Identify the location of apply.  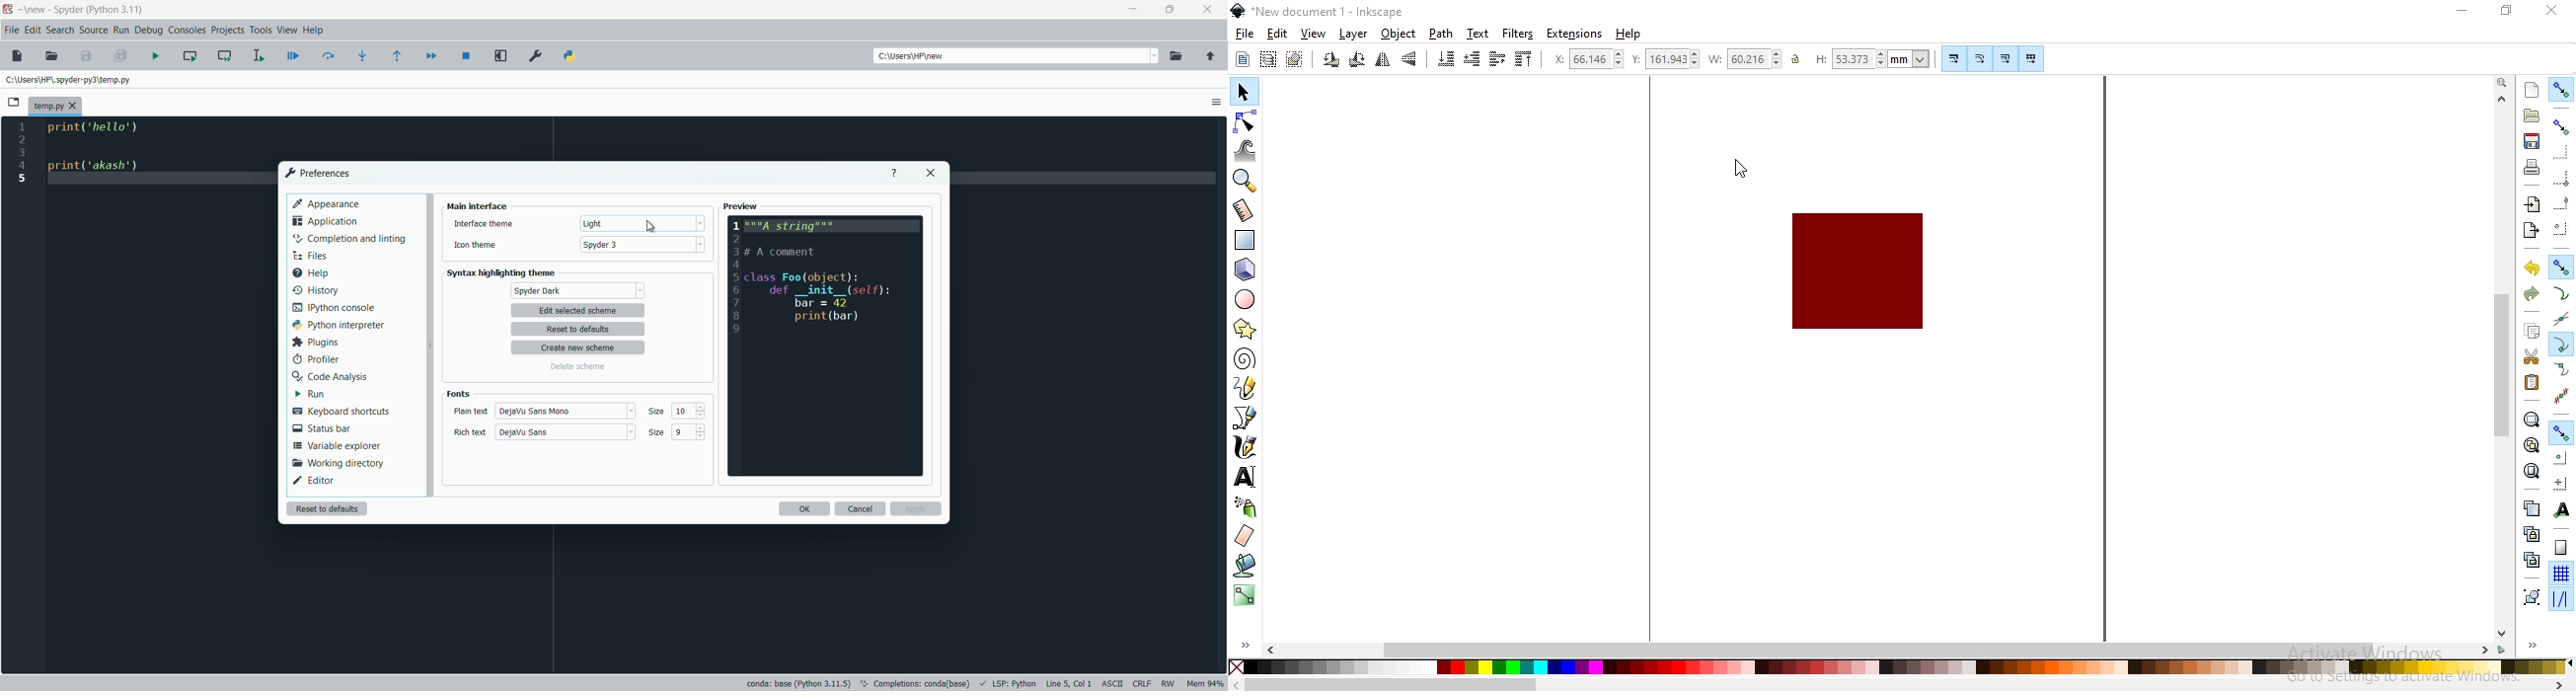
(917, 509).